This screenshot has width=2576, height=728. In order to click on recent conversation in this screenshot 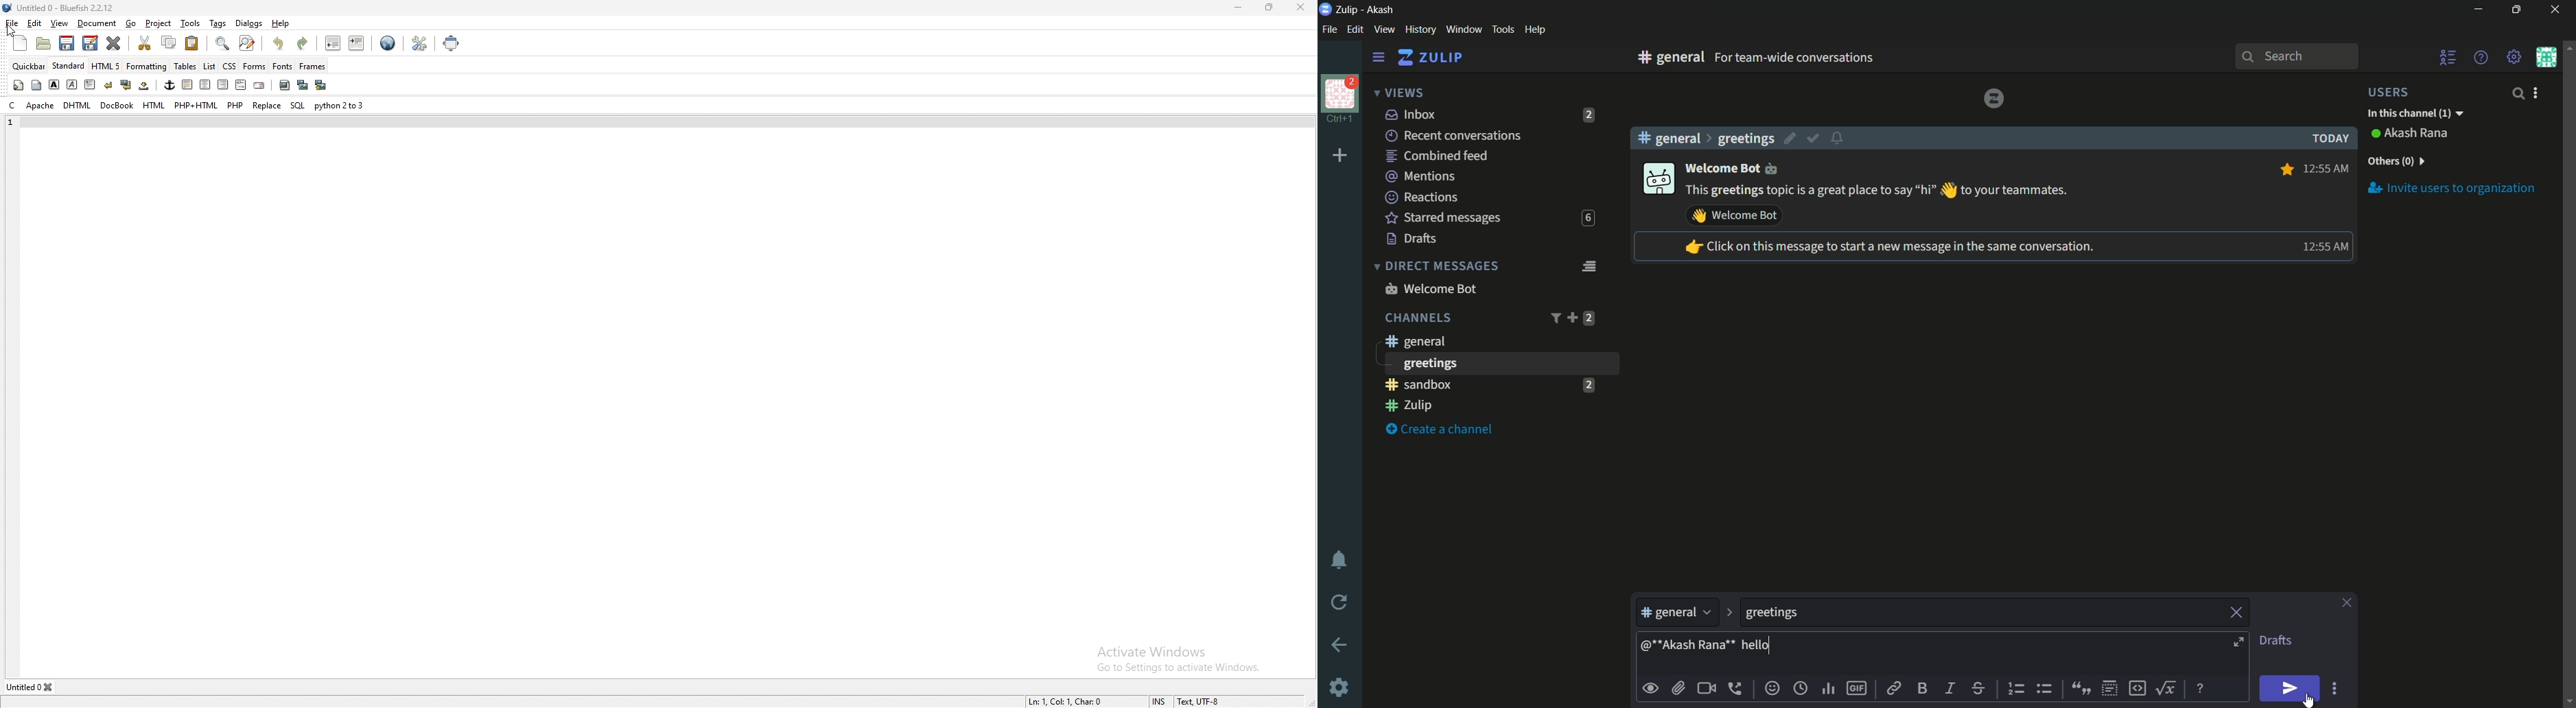, I will do `click(1455, 136)`.